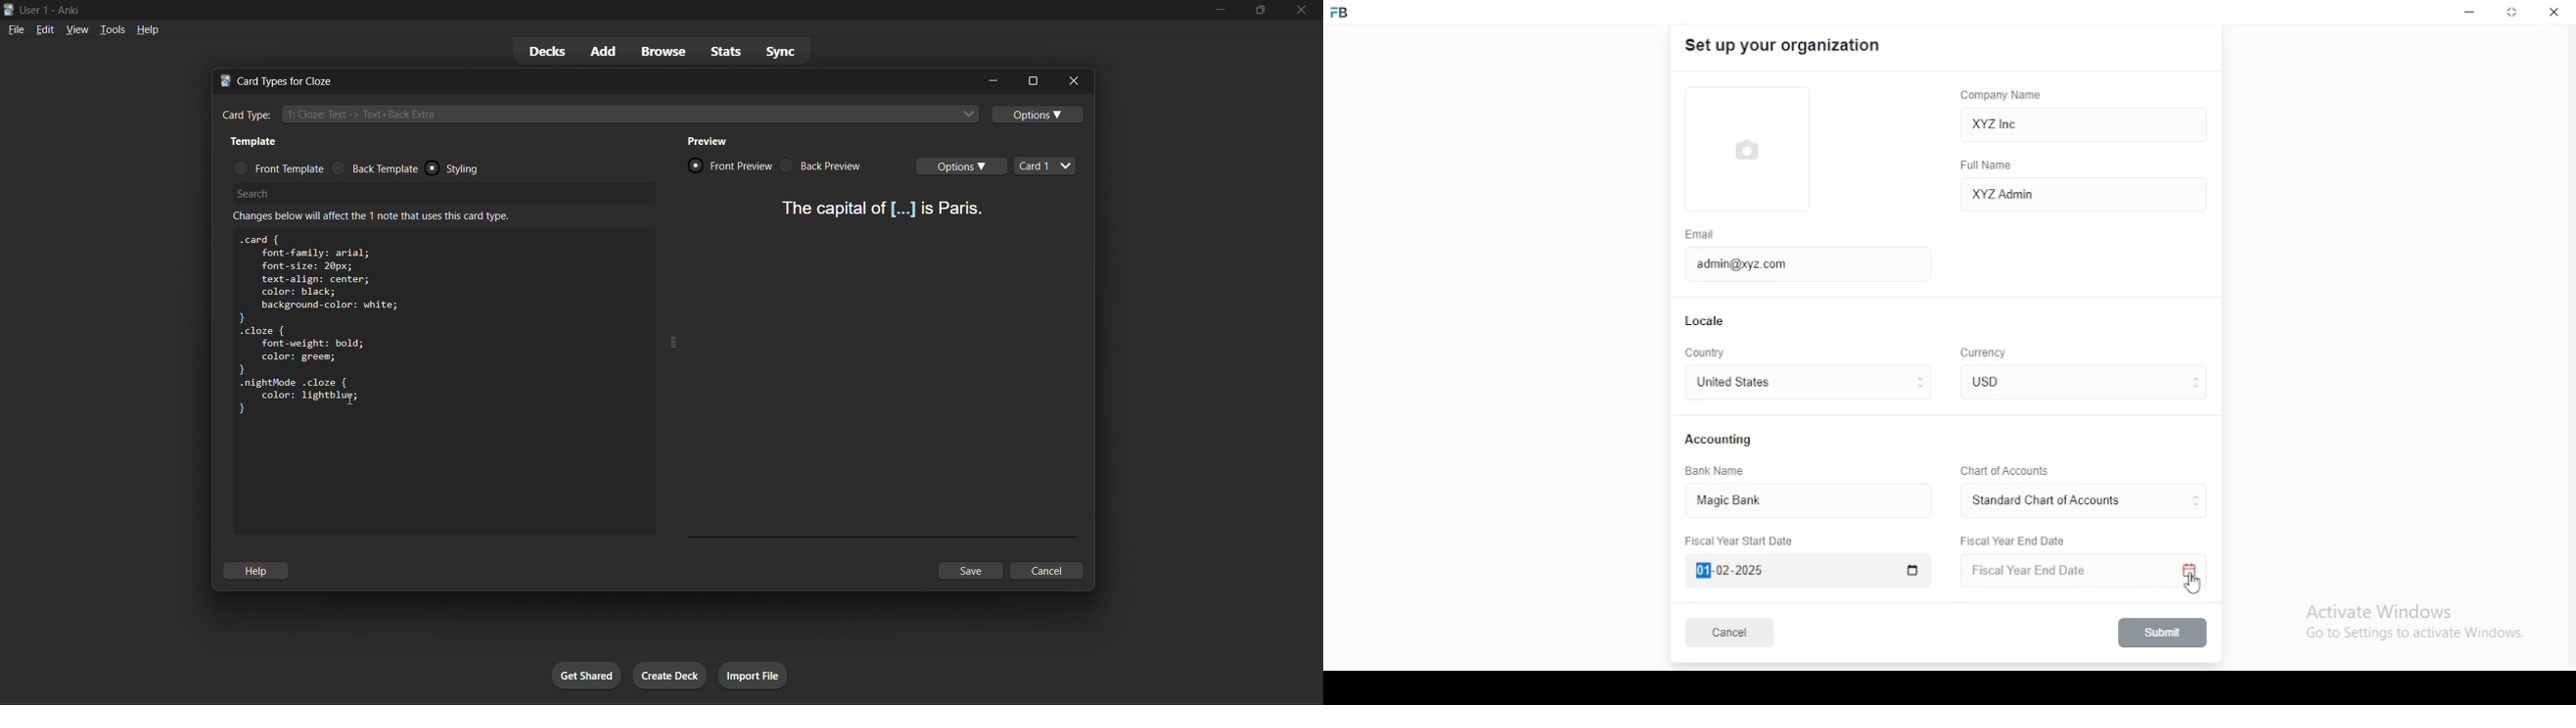 This screenshot has width=2576, height=728. Describe the element at coordinates (1032, 79) in the screenshot. I see `options` at that location.